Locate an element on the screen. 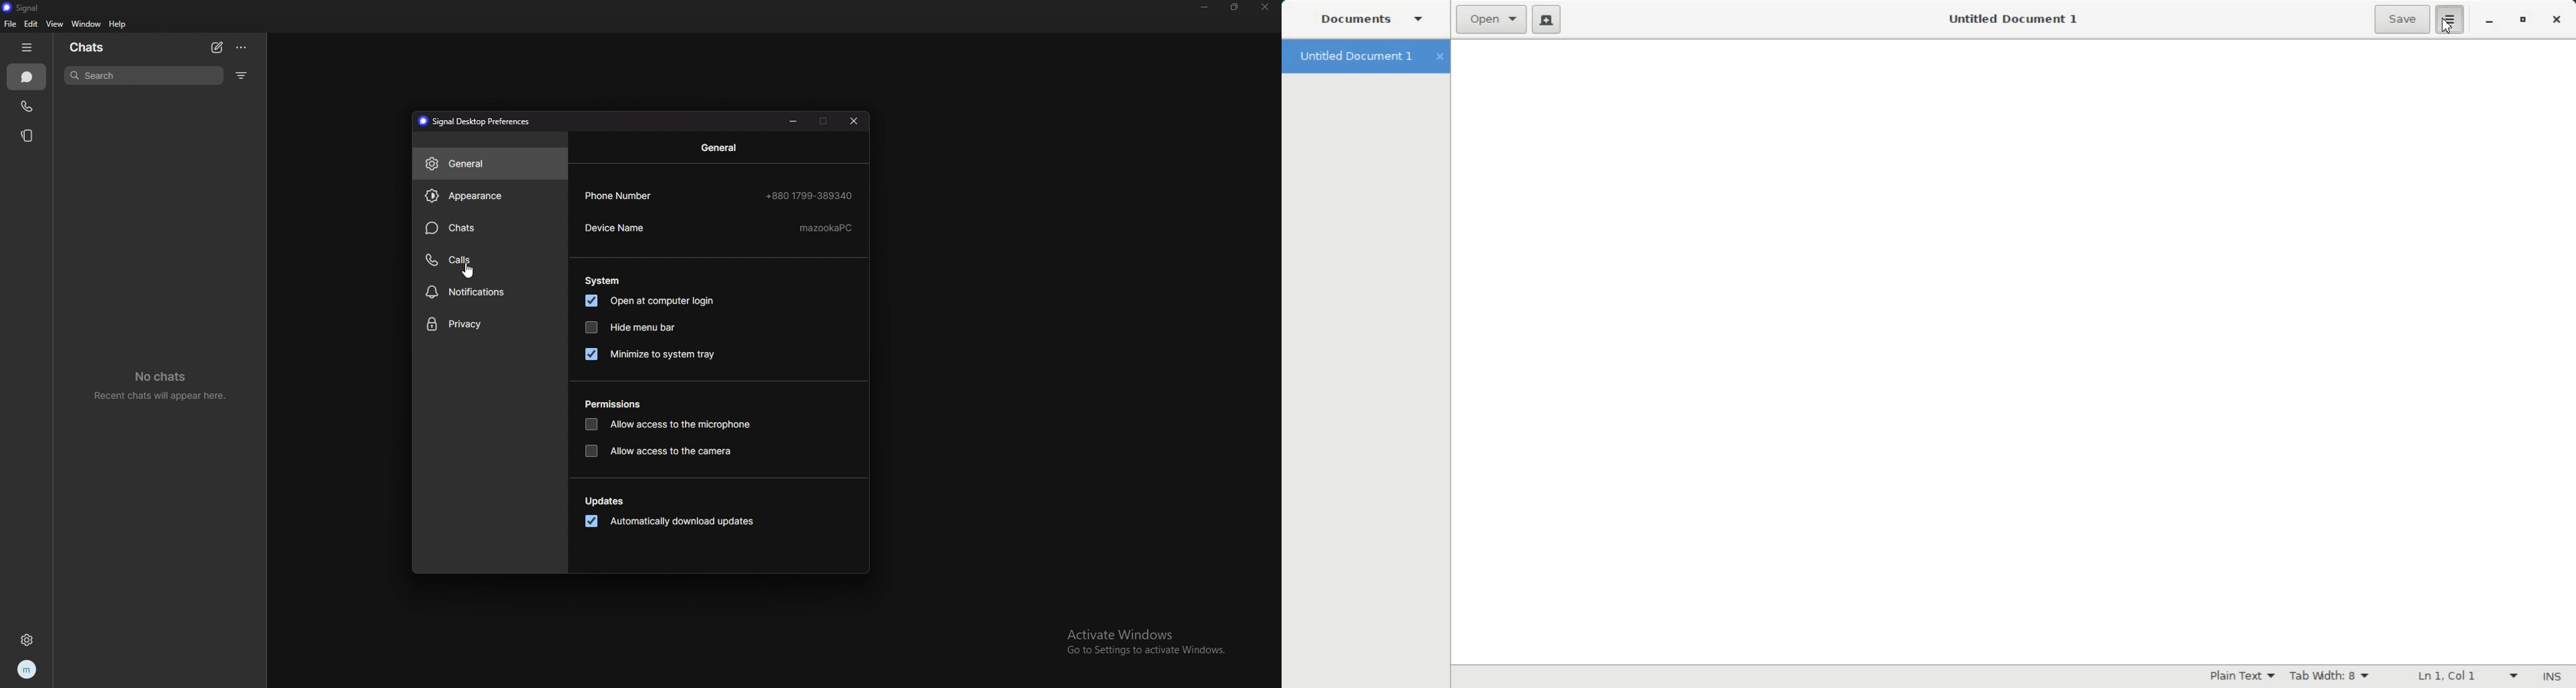 The image size is (2576, 700). Untitled Document 1 tab is located at coordinates (1353, 56).